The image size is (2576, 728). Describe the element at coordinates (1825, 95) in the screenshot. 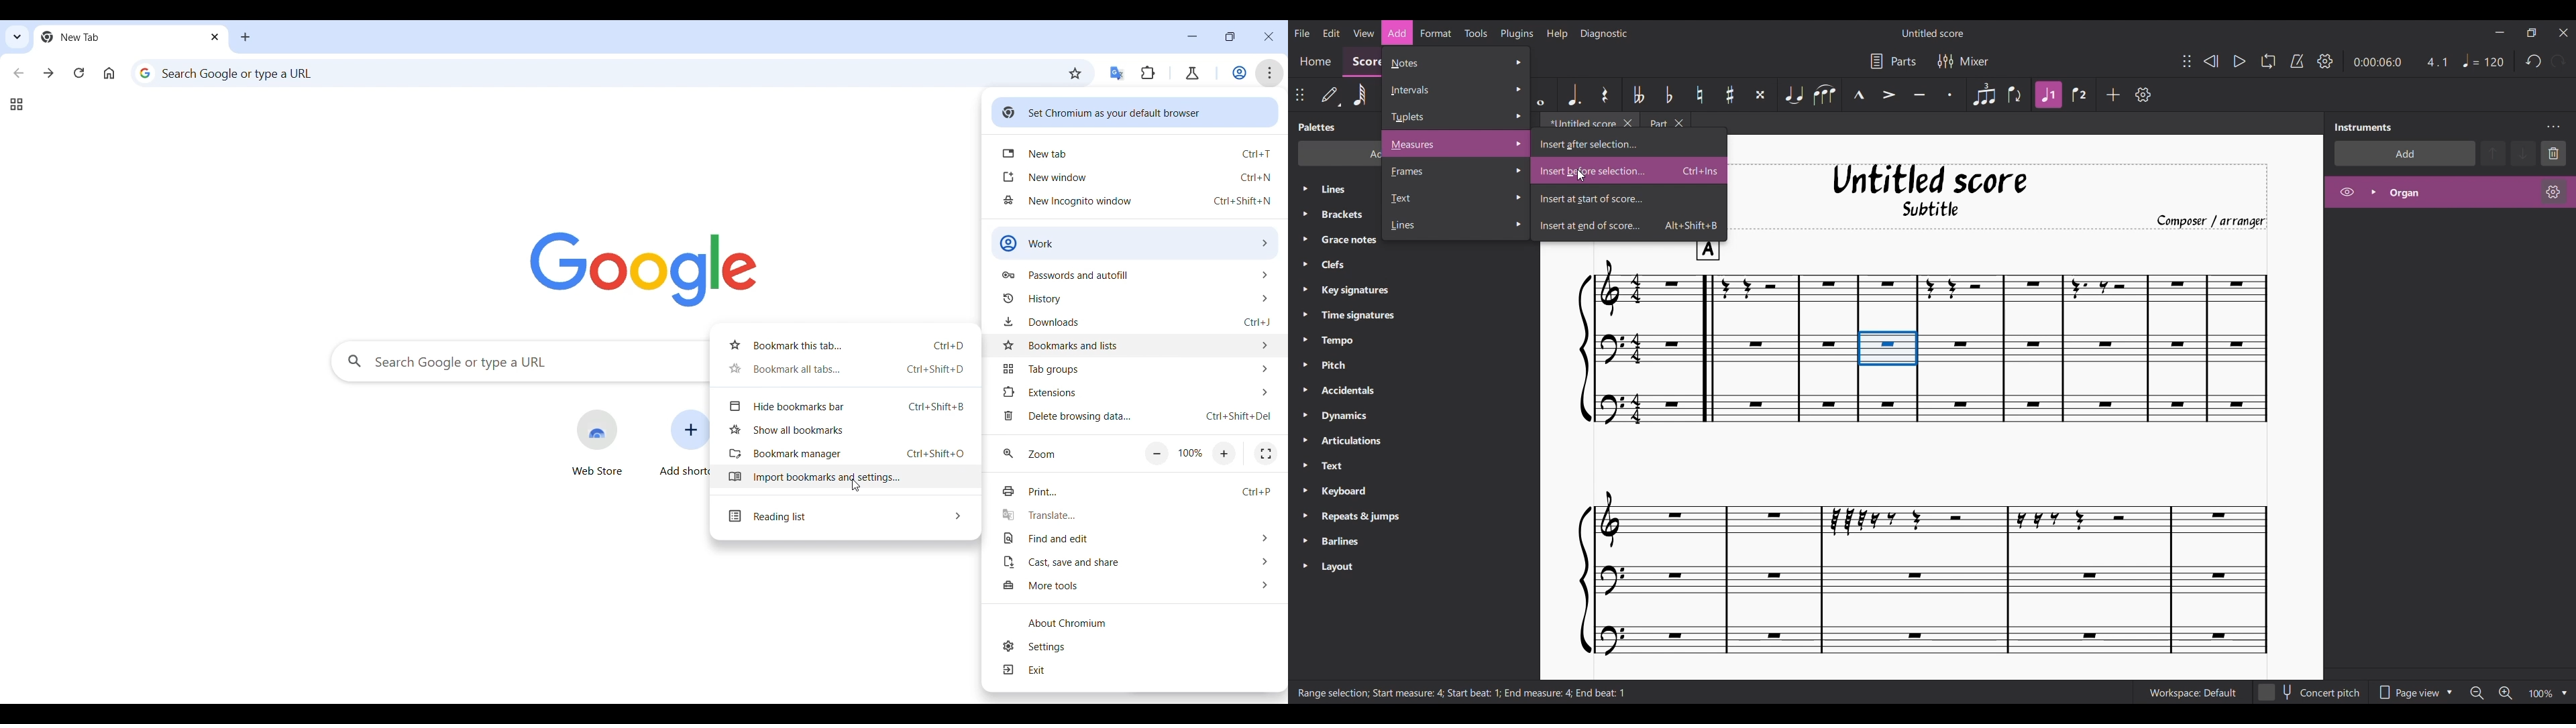

I see `Slur` at that location.